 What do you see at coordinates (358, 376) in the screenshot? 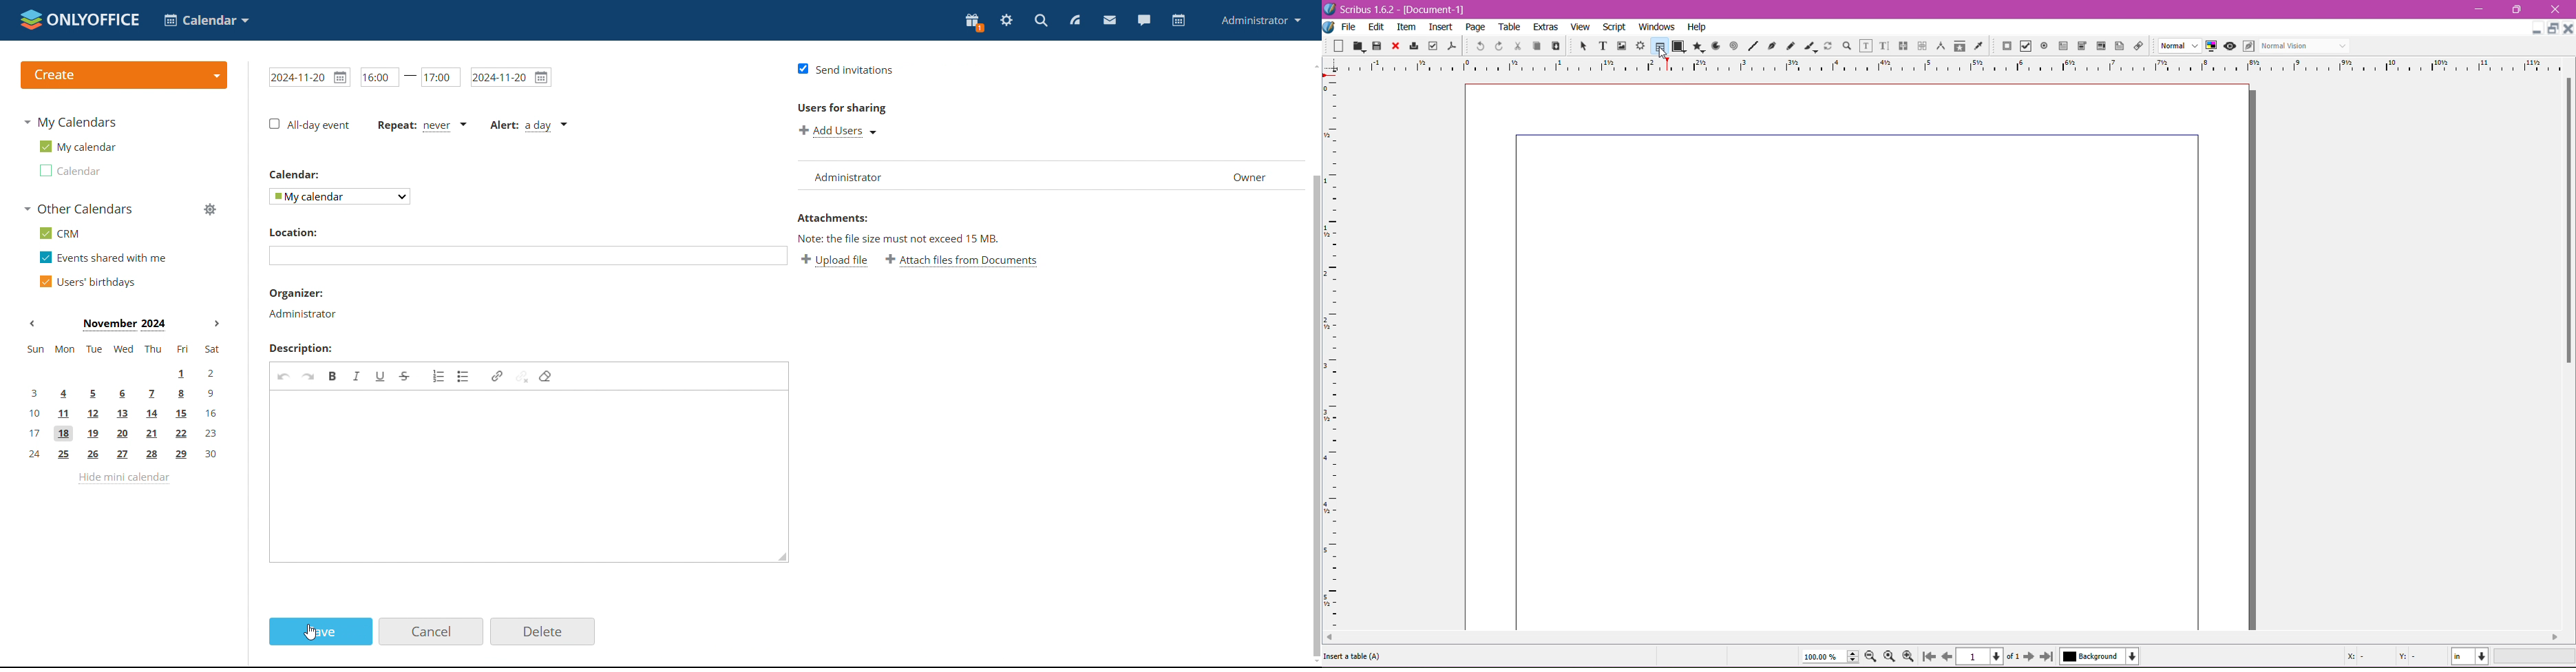
I see `Italic` at bounding box center [358, 376].